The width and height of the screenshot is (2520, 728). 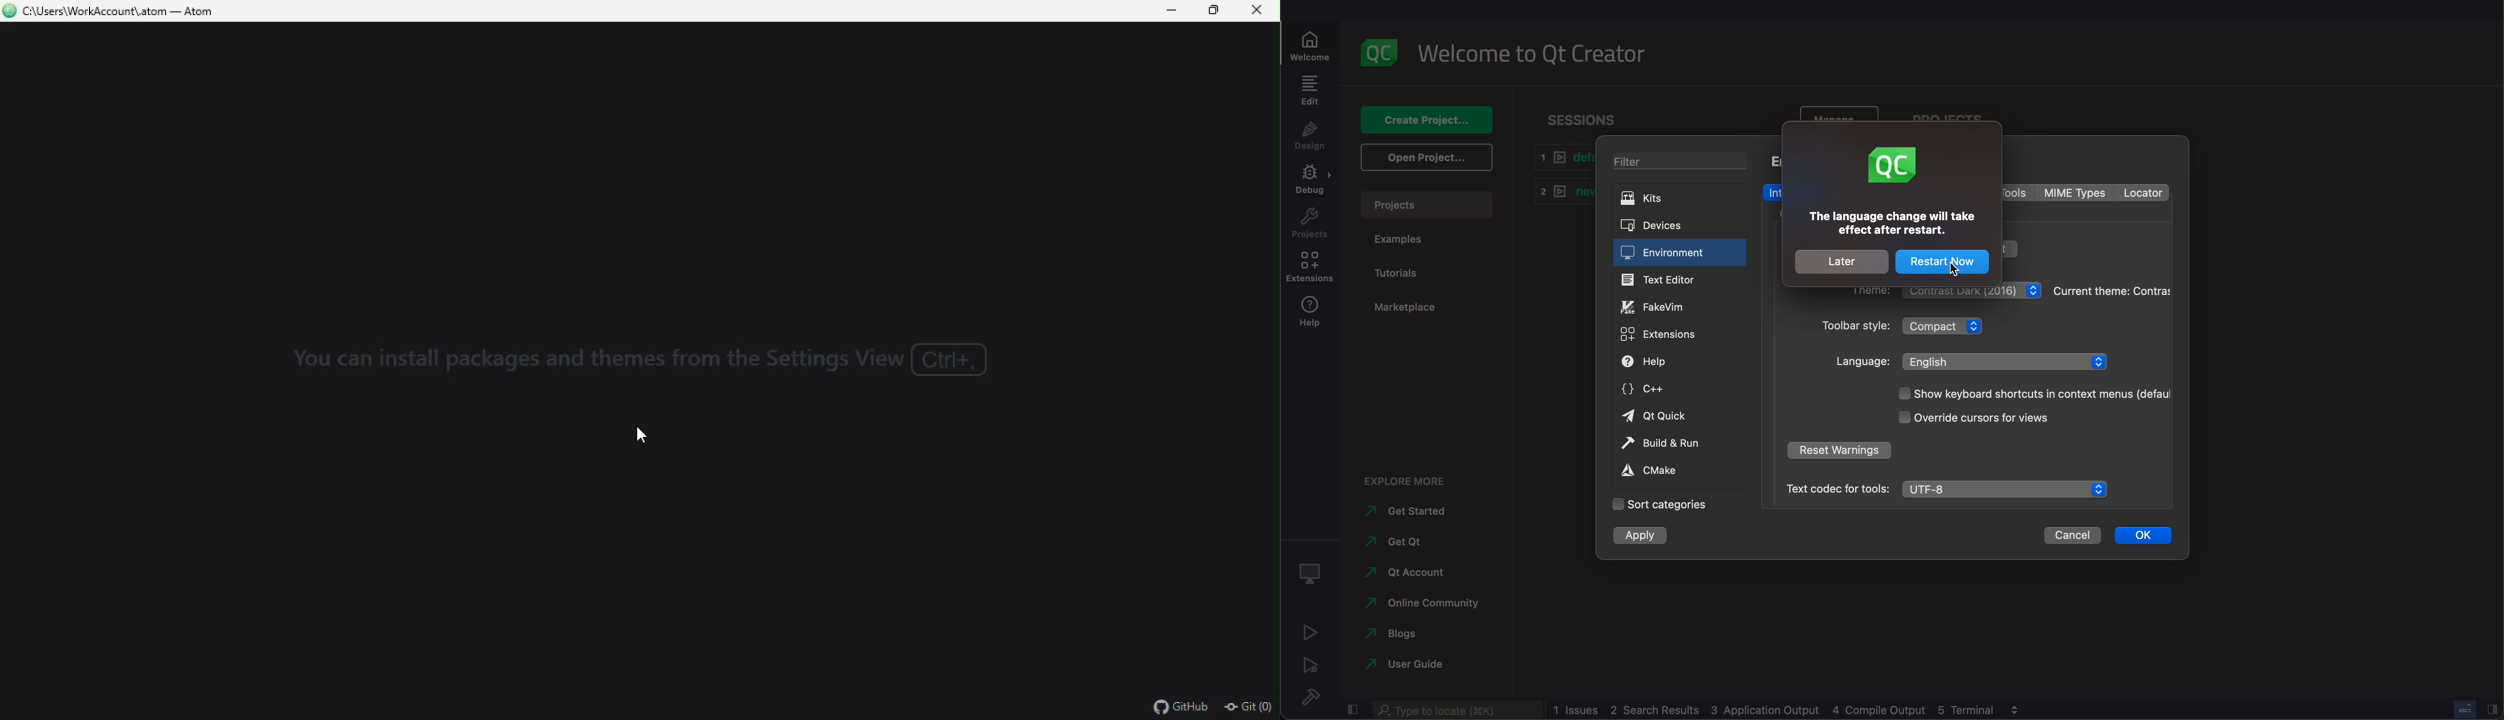 I want to click on get started, so click(x=1405, y=512).